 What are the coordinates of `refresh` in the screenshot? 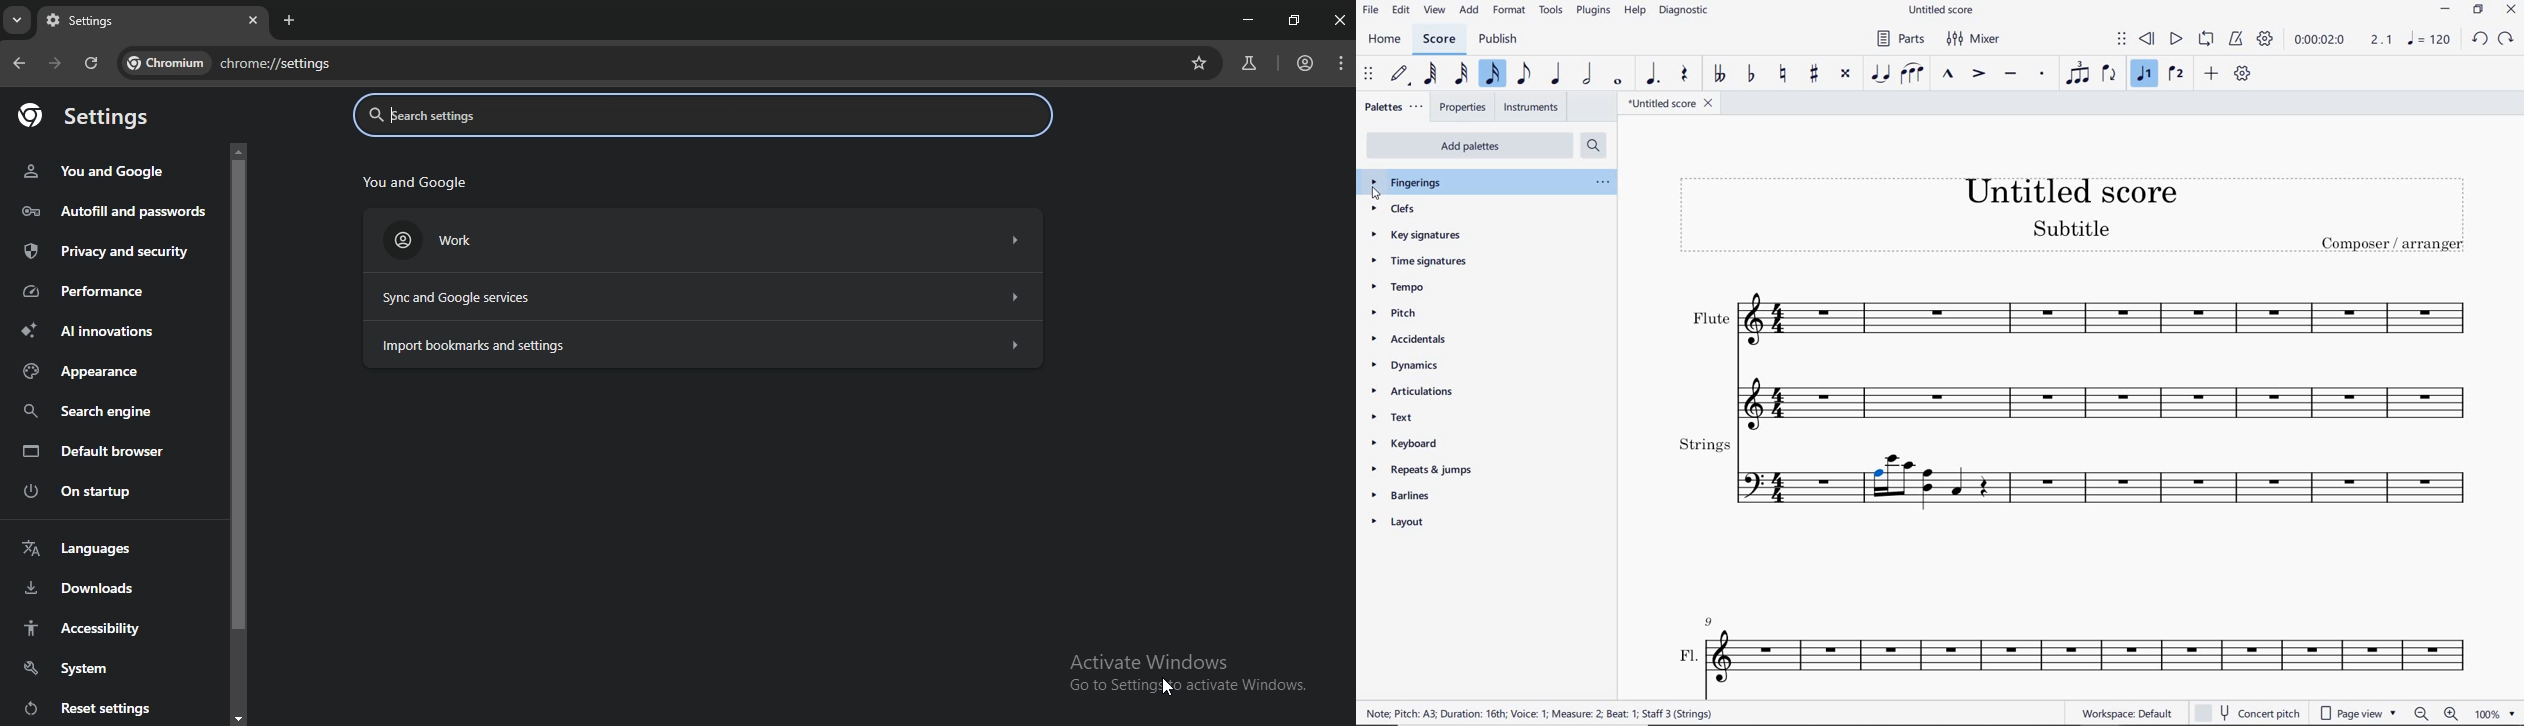 It's located at (92, 65).